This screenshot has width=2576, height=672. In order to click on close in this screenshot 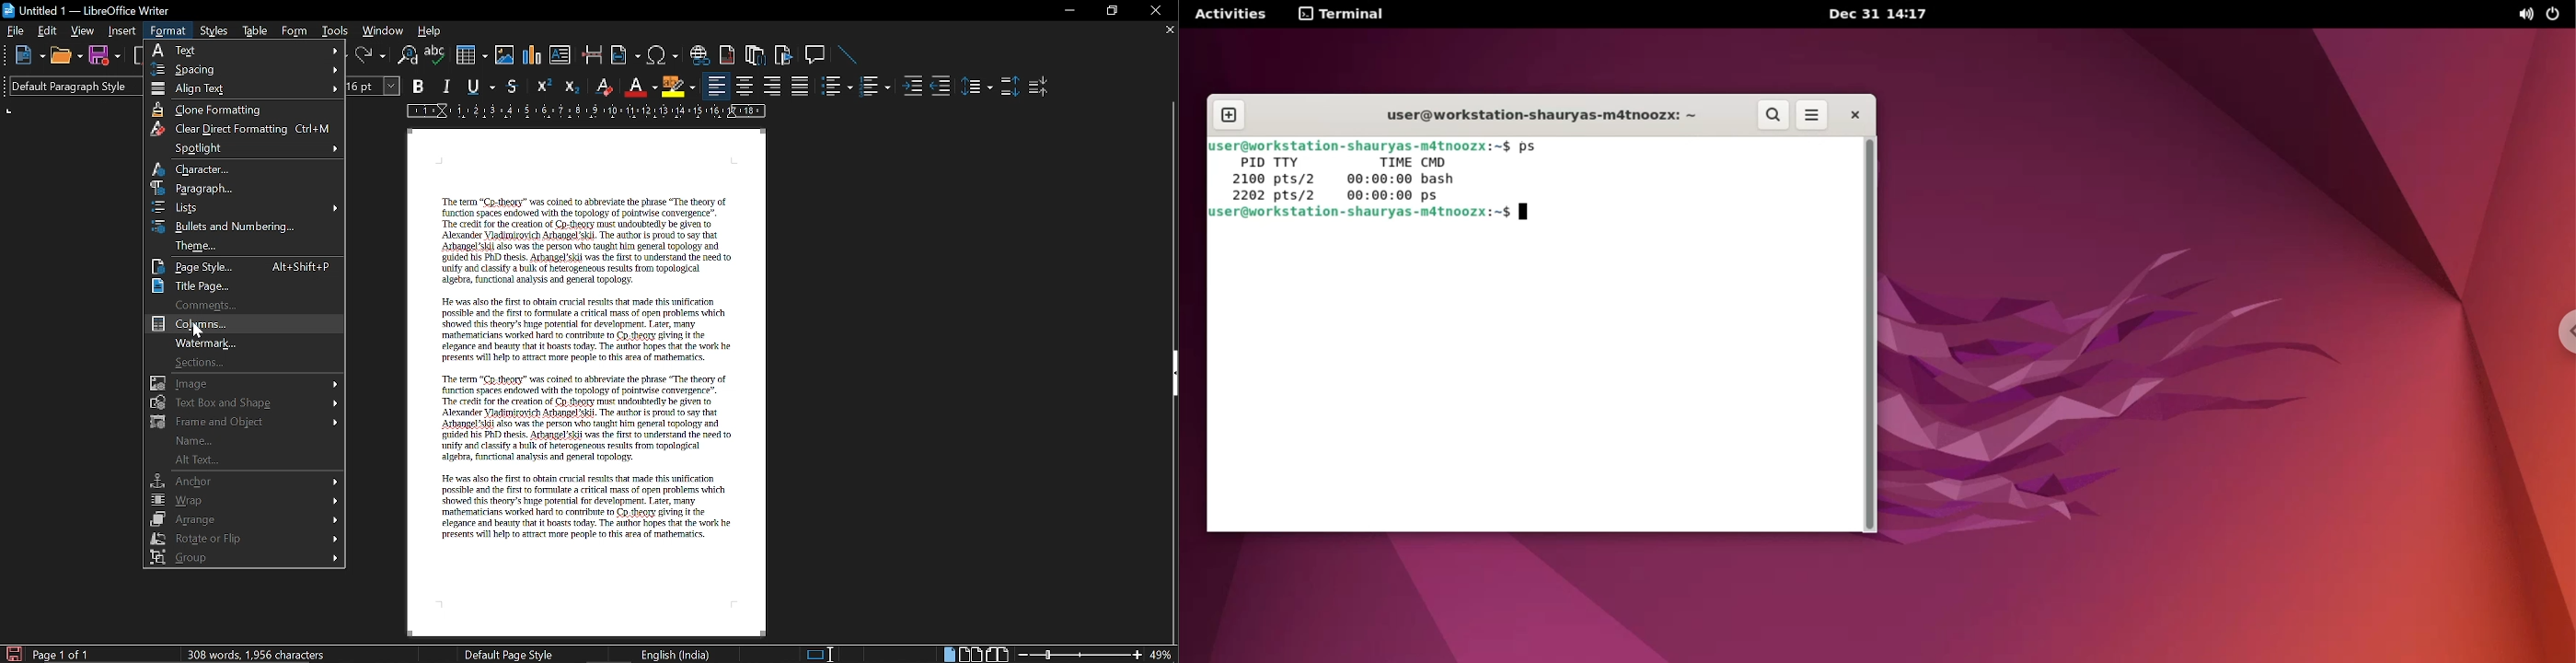, I will do `click(1852, 117)`.